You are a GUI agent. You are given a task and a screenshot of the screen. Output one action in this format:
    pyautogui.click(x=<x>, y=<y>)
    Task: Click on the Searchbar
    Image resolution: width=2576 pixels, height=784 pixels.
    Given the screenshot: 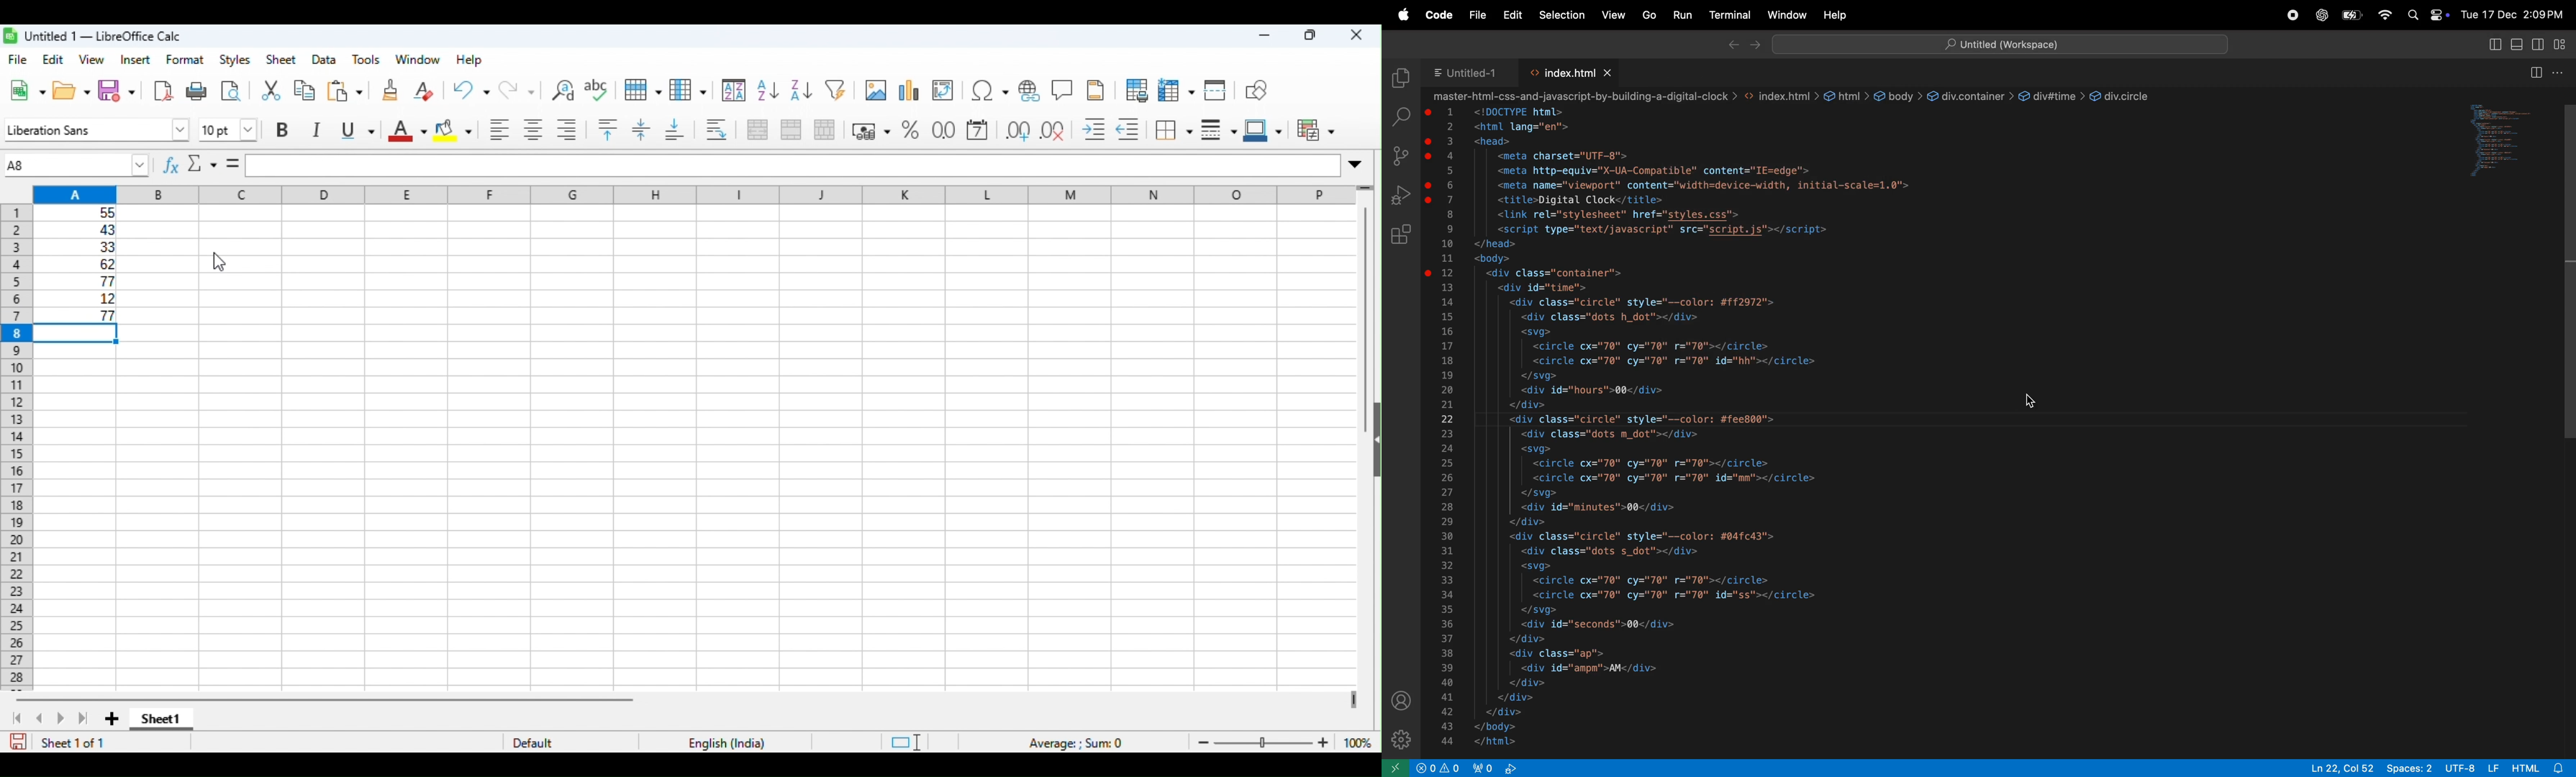 What is the action you would take?
    pyautogui.click(x=2003, y=44)
    